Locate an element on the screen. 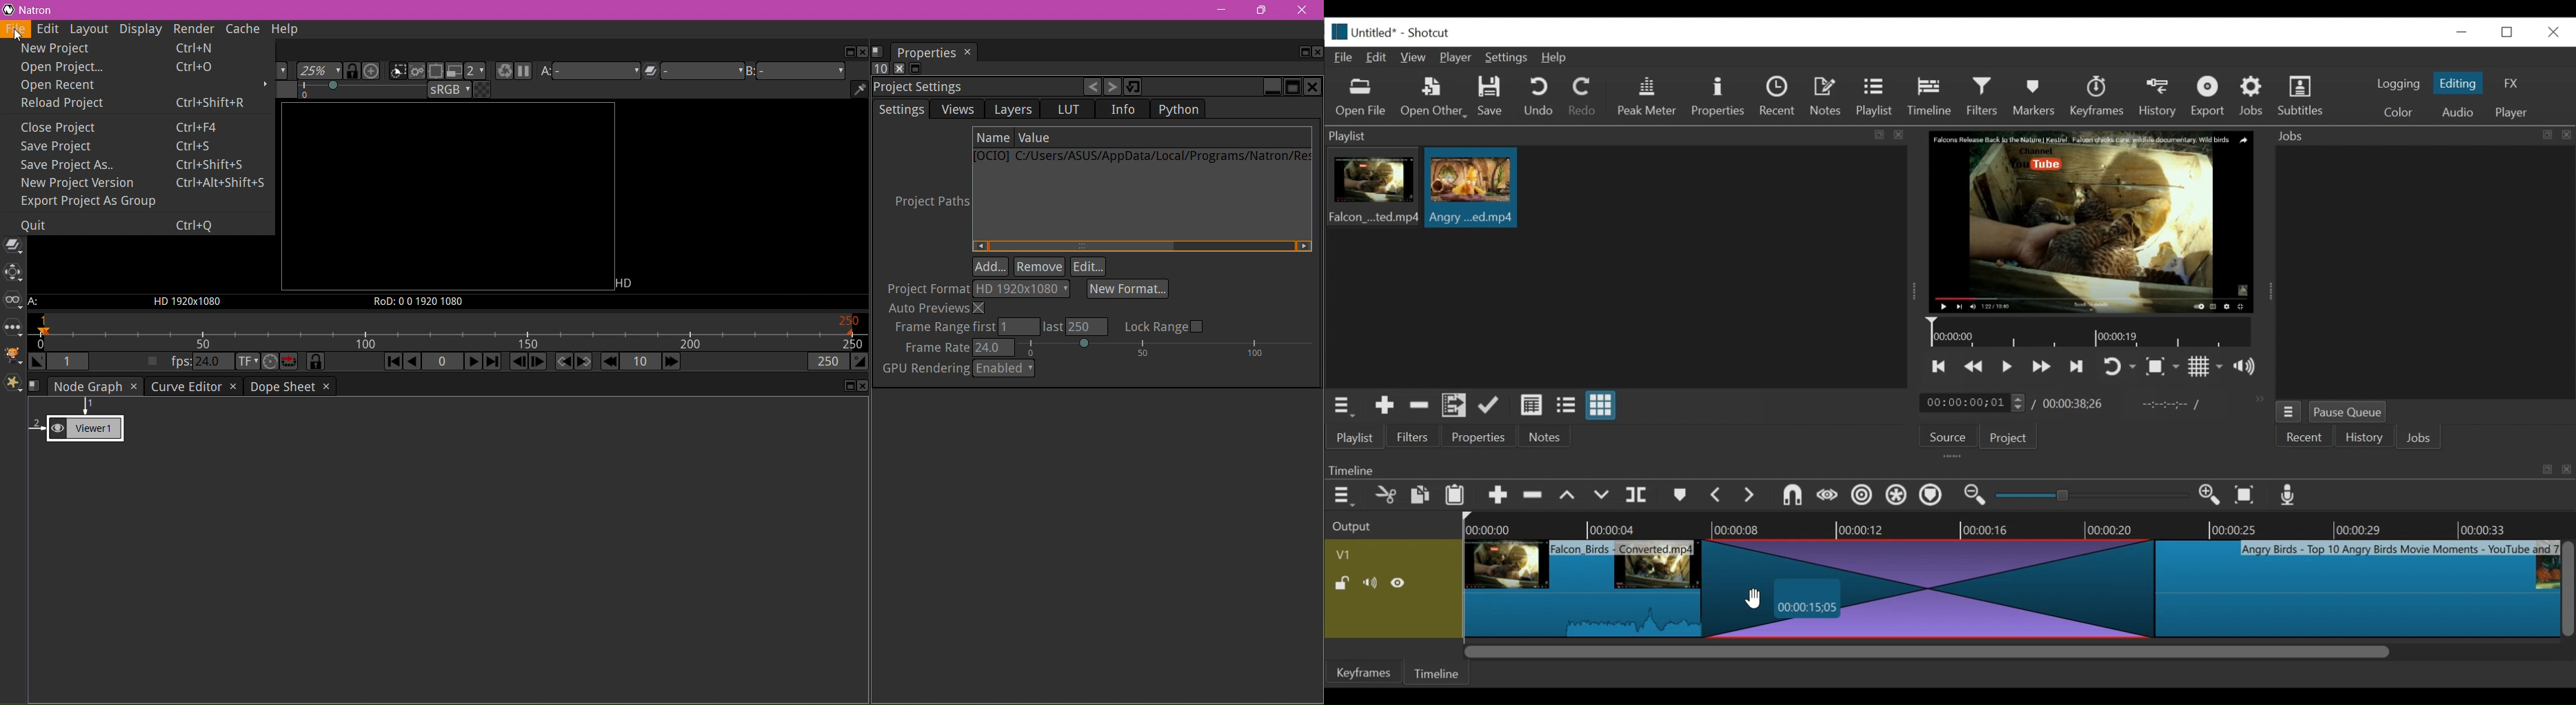 The height and width of the screenshot is (728, 2576). view as files is located at coordinates (1567, 405).